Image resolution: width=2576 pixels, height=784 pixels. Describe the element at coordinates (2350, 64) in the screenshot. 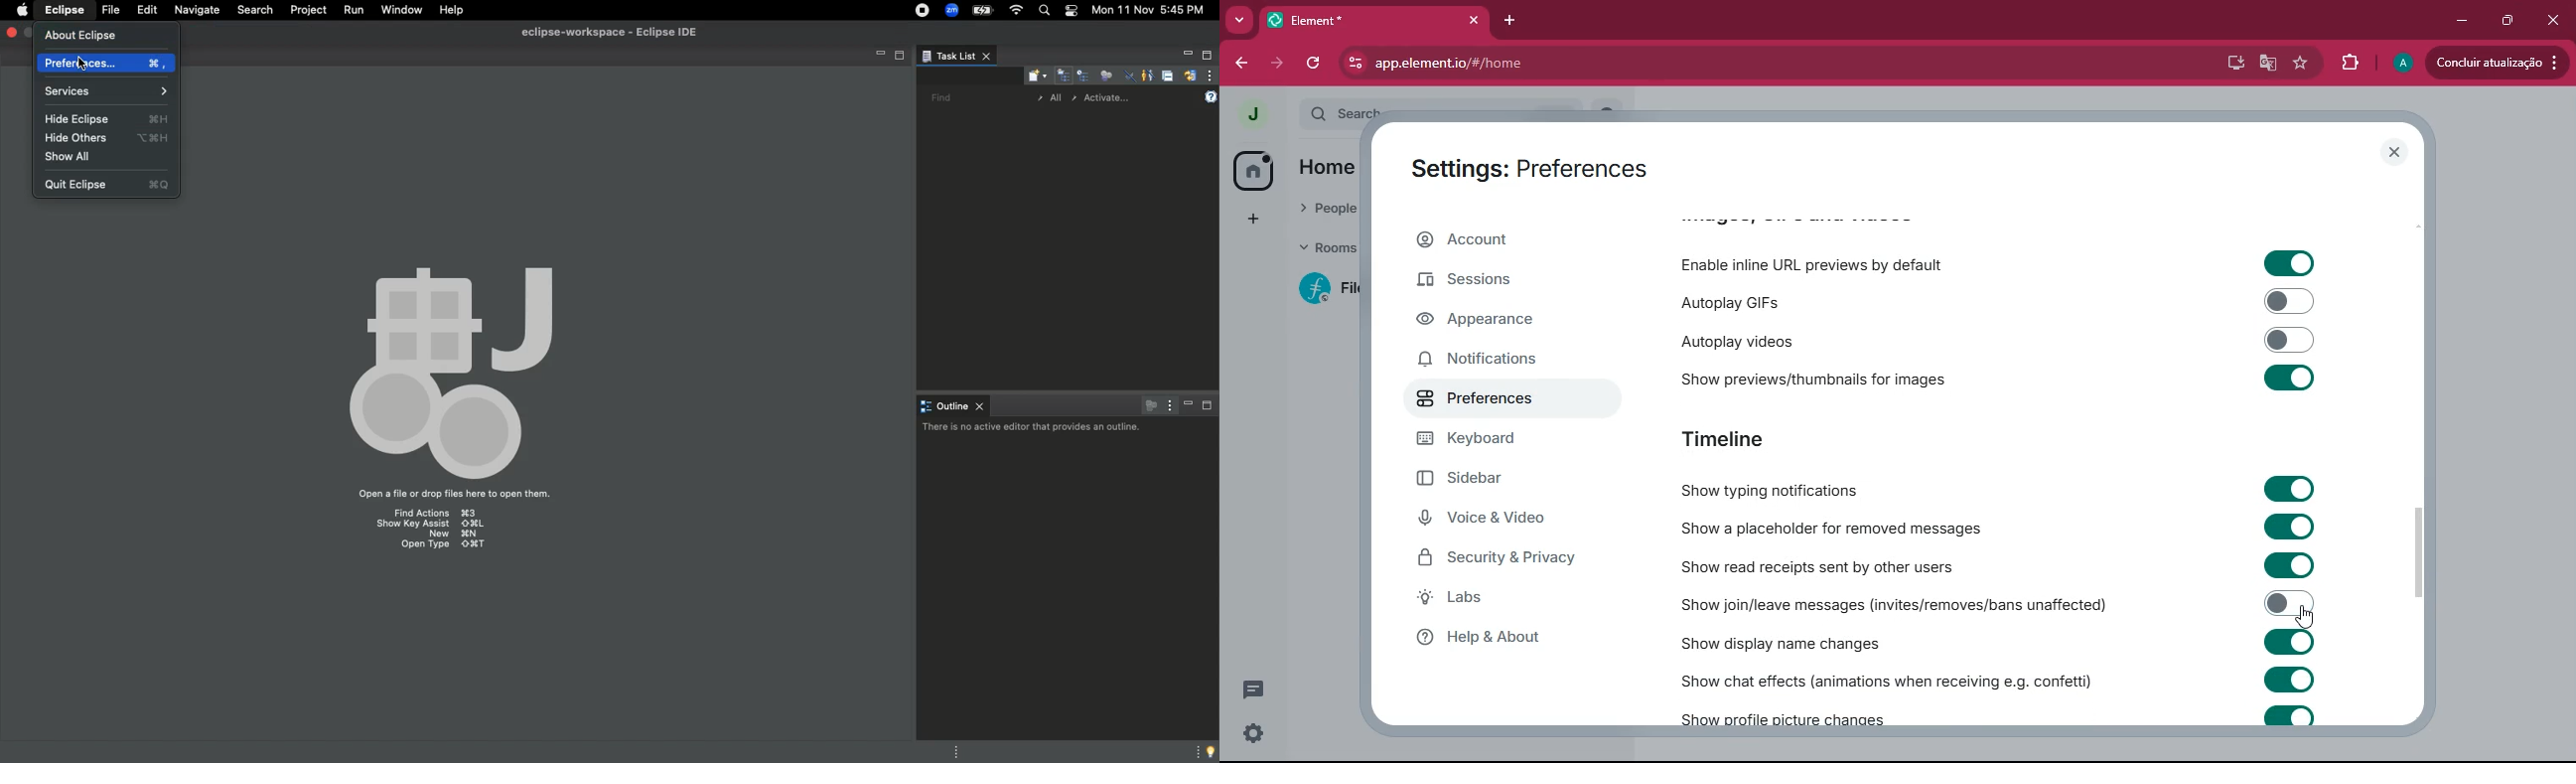

I see `extensions` at that location.